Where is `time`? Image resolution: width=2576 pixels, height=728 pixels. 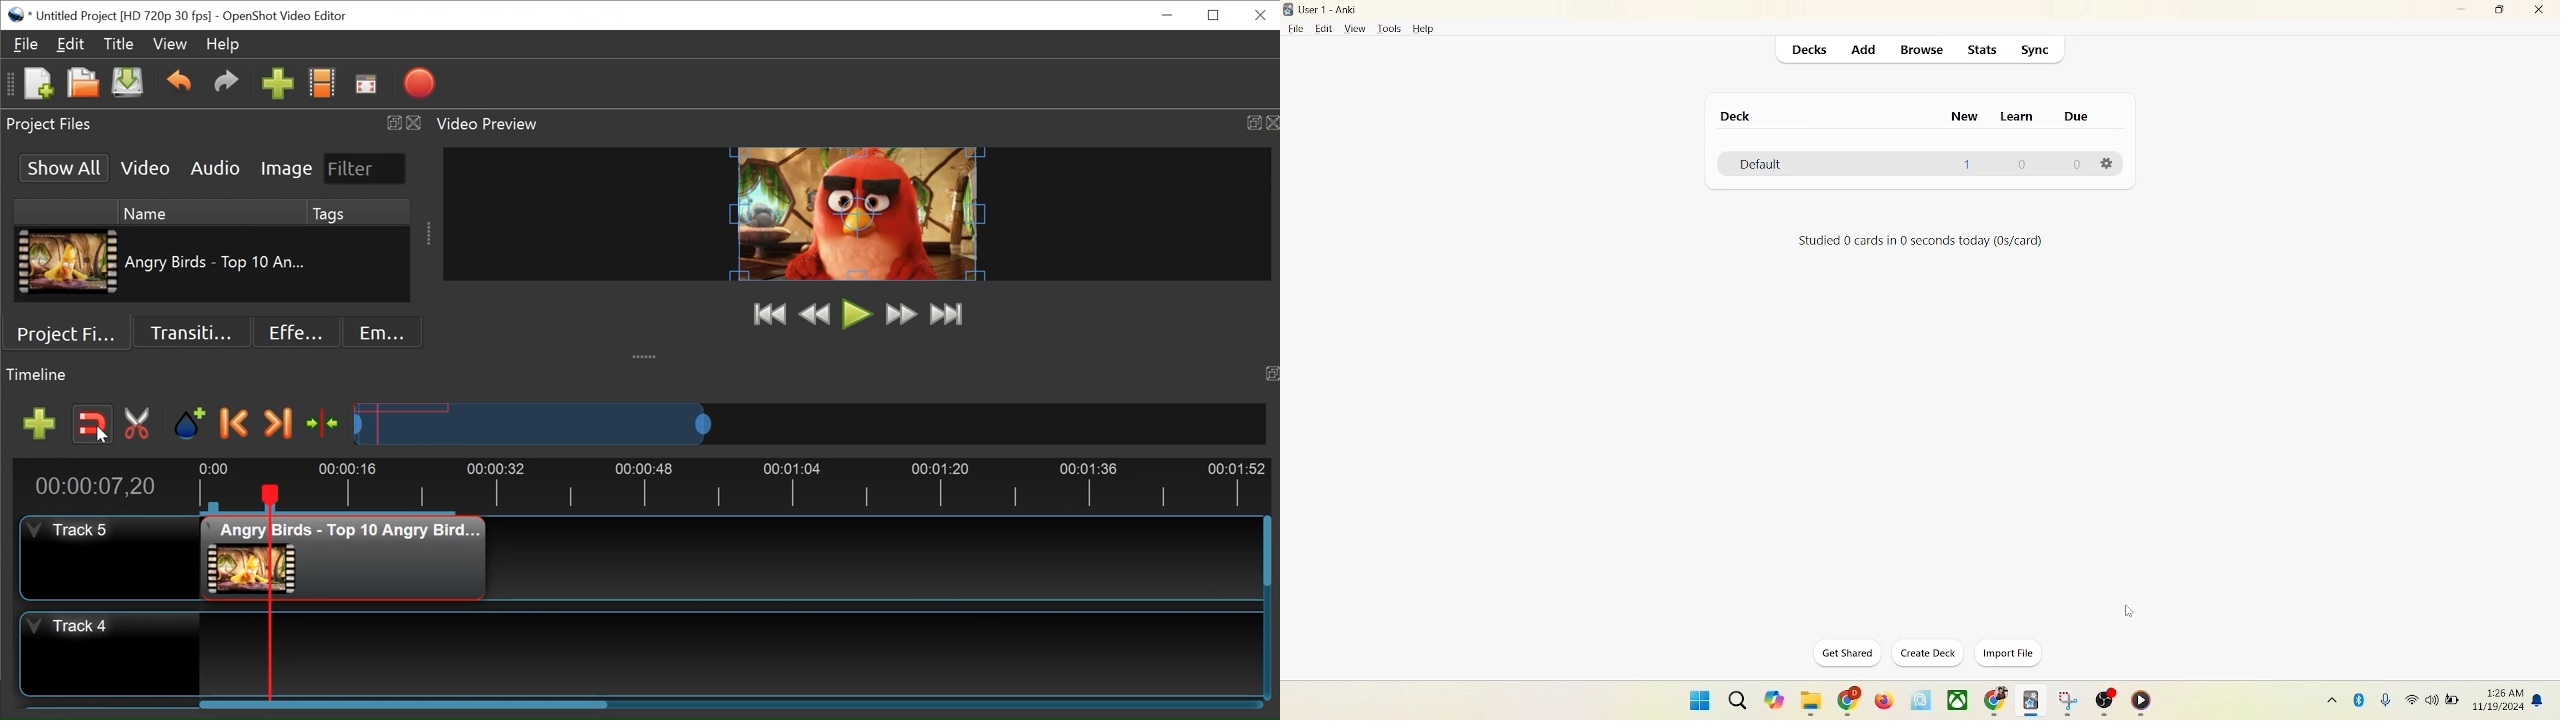 time is located at coordinates (2501, 690).